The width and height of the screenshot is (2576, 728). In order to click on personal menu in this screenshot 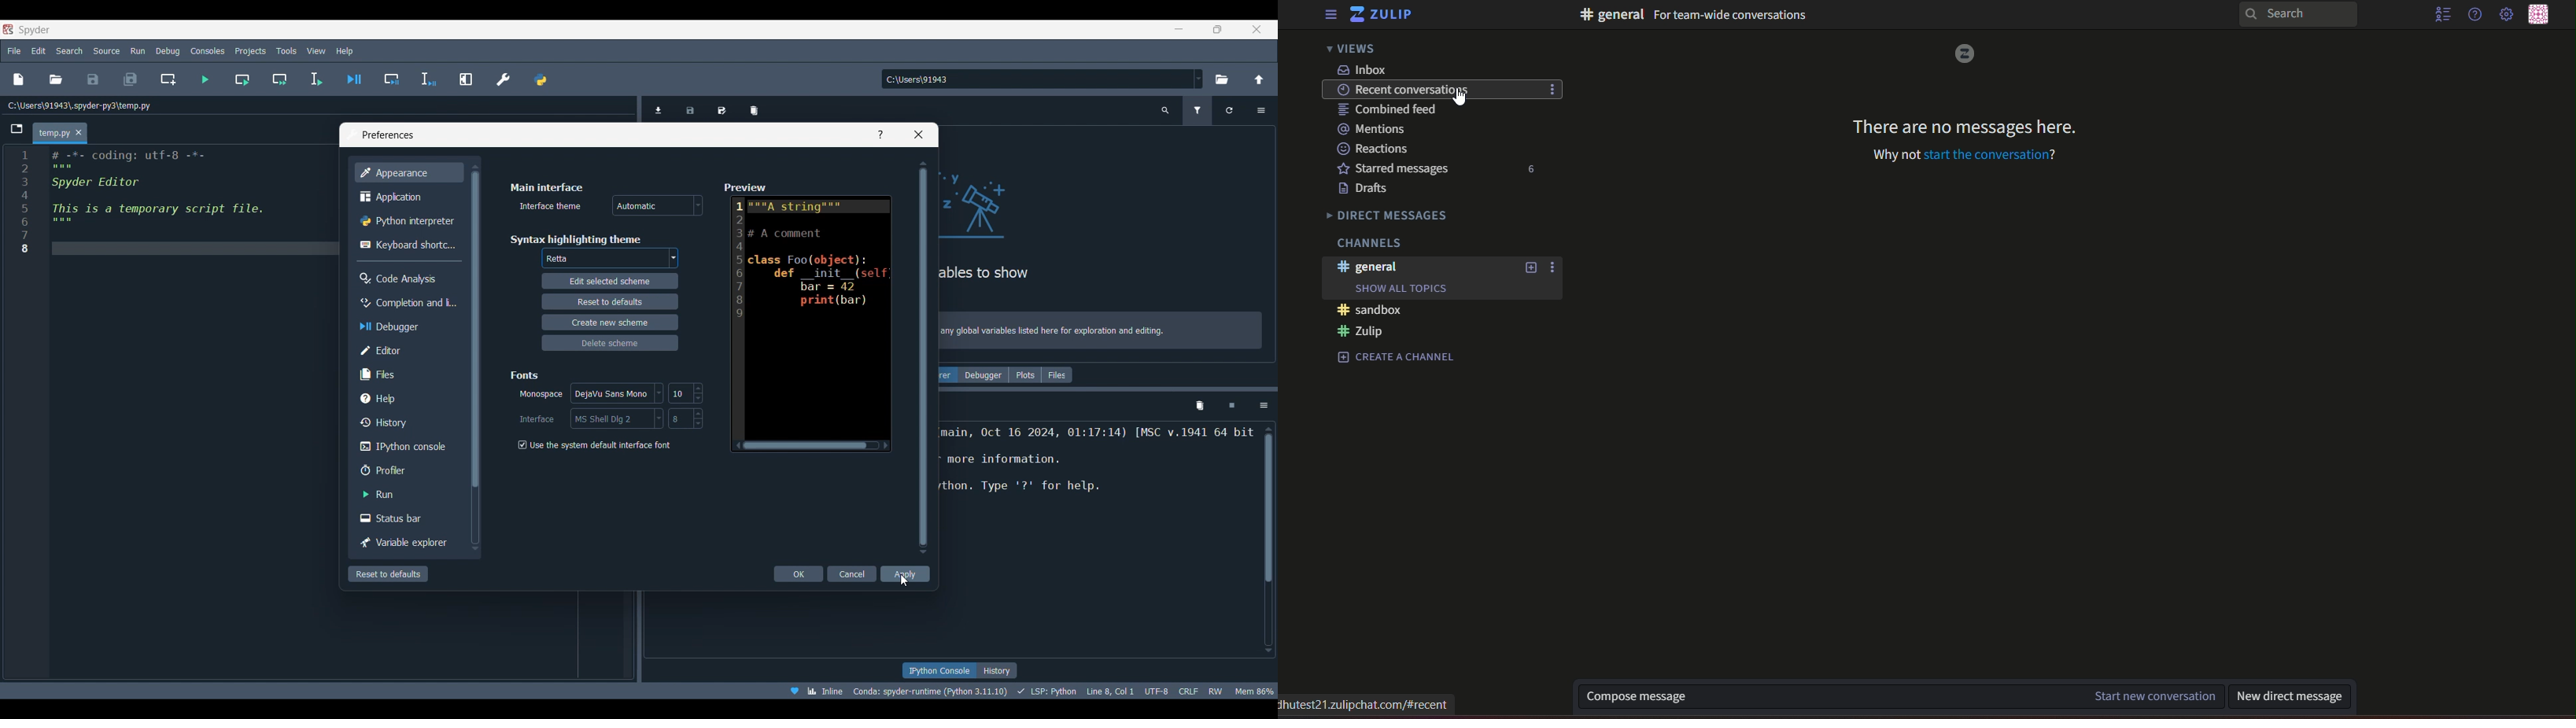, I will do `click(2542, 14)`.